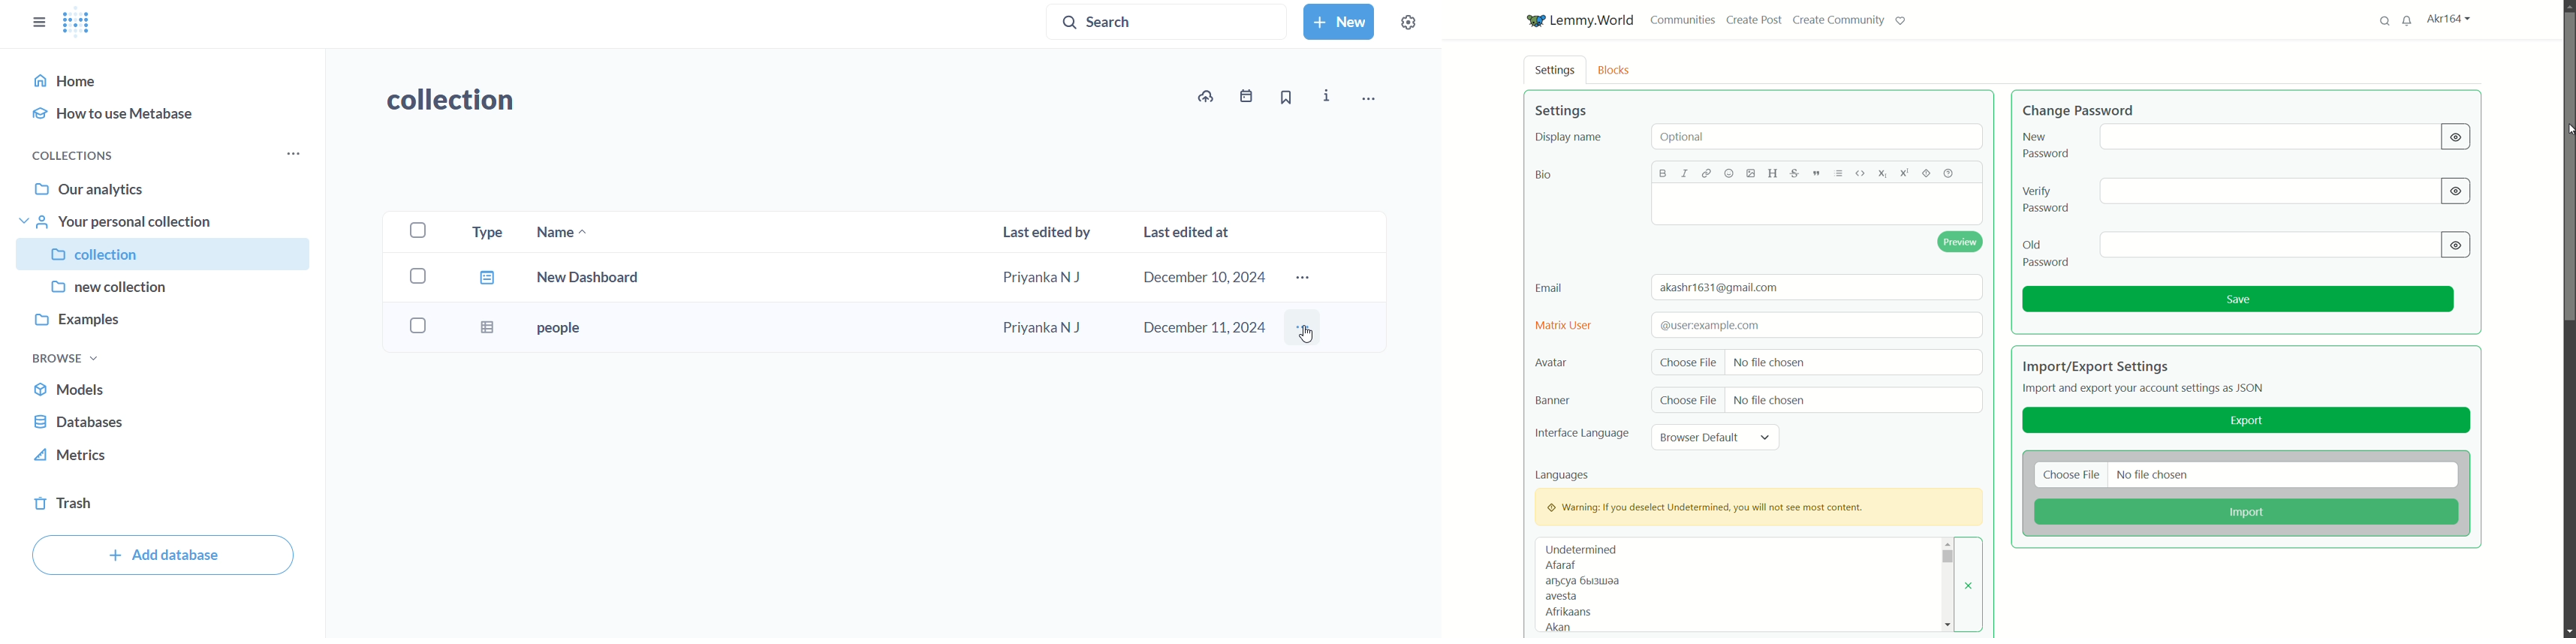 The width and height of the screenshot is (2576, 644). What do you see at coordinates (1759, 506) in the screenshot?
I see `warning pop` at bounding box center [1759, 506].